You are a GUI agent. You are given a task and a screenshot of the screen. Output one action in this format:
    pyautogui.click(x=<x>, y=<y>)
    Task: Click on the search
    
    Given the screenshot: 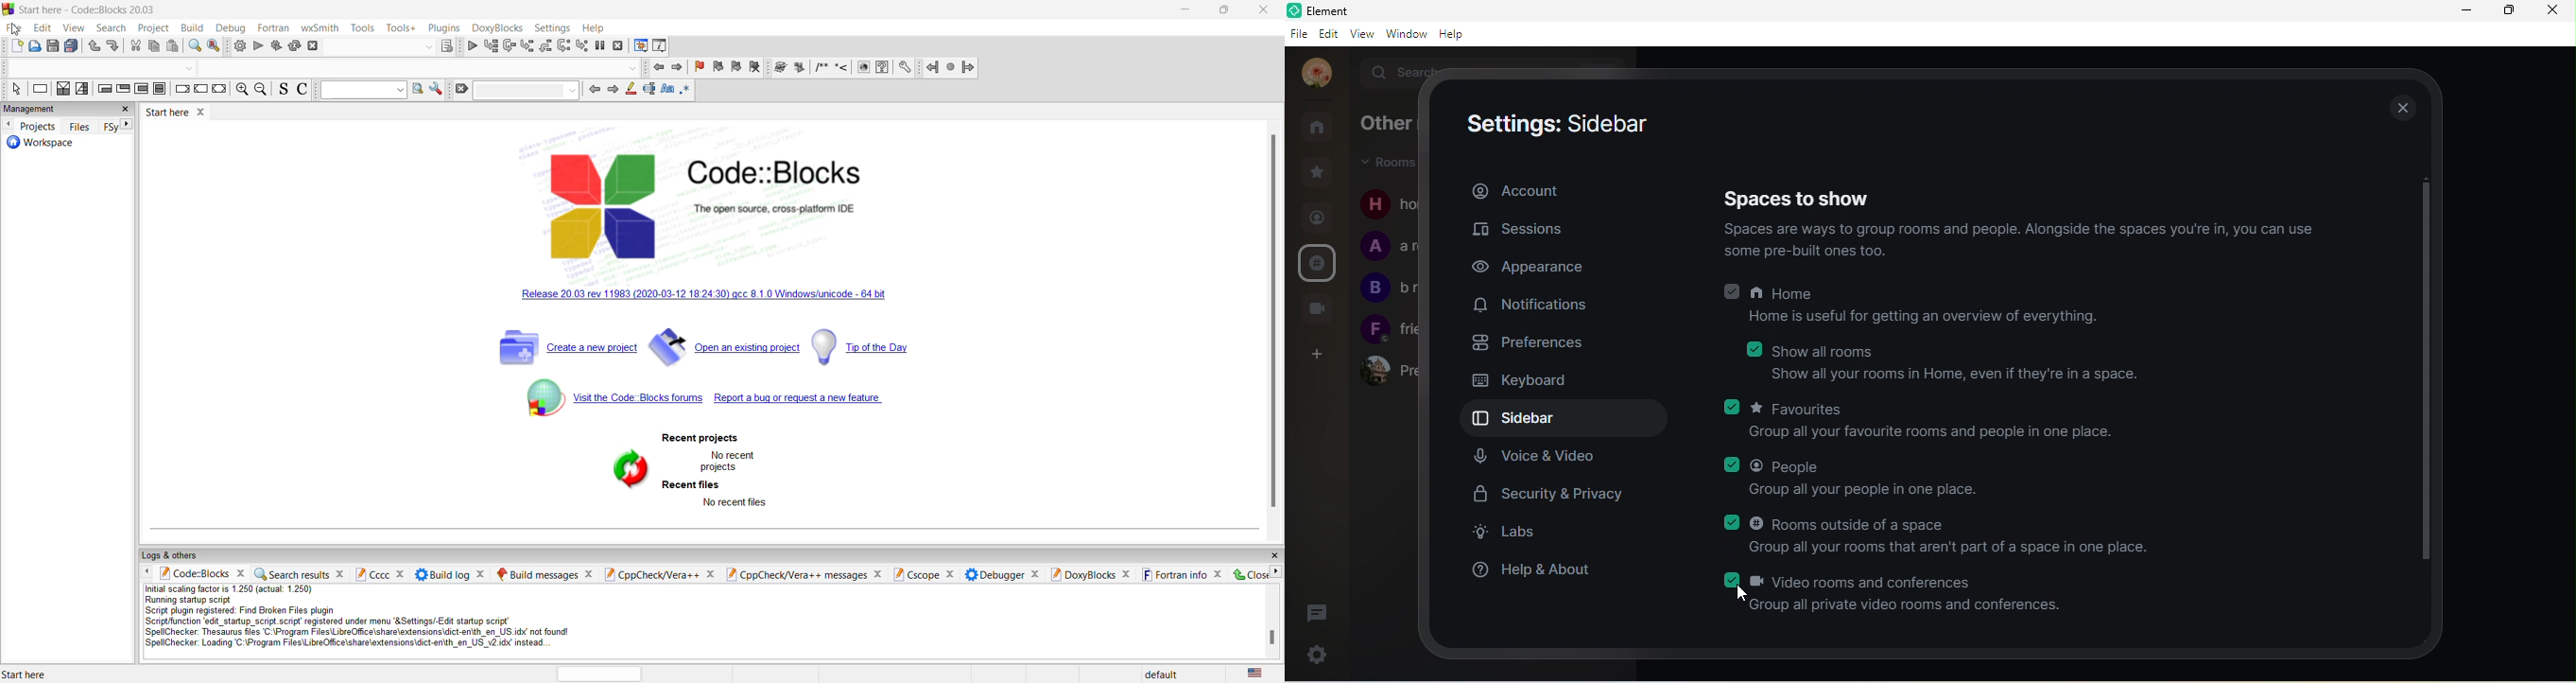 What is the action you would take?
    pyautogui.click(x=126, y=68)
    